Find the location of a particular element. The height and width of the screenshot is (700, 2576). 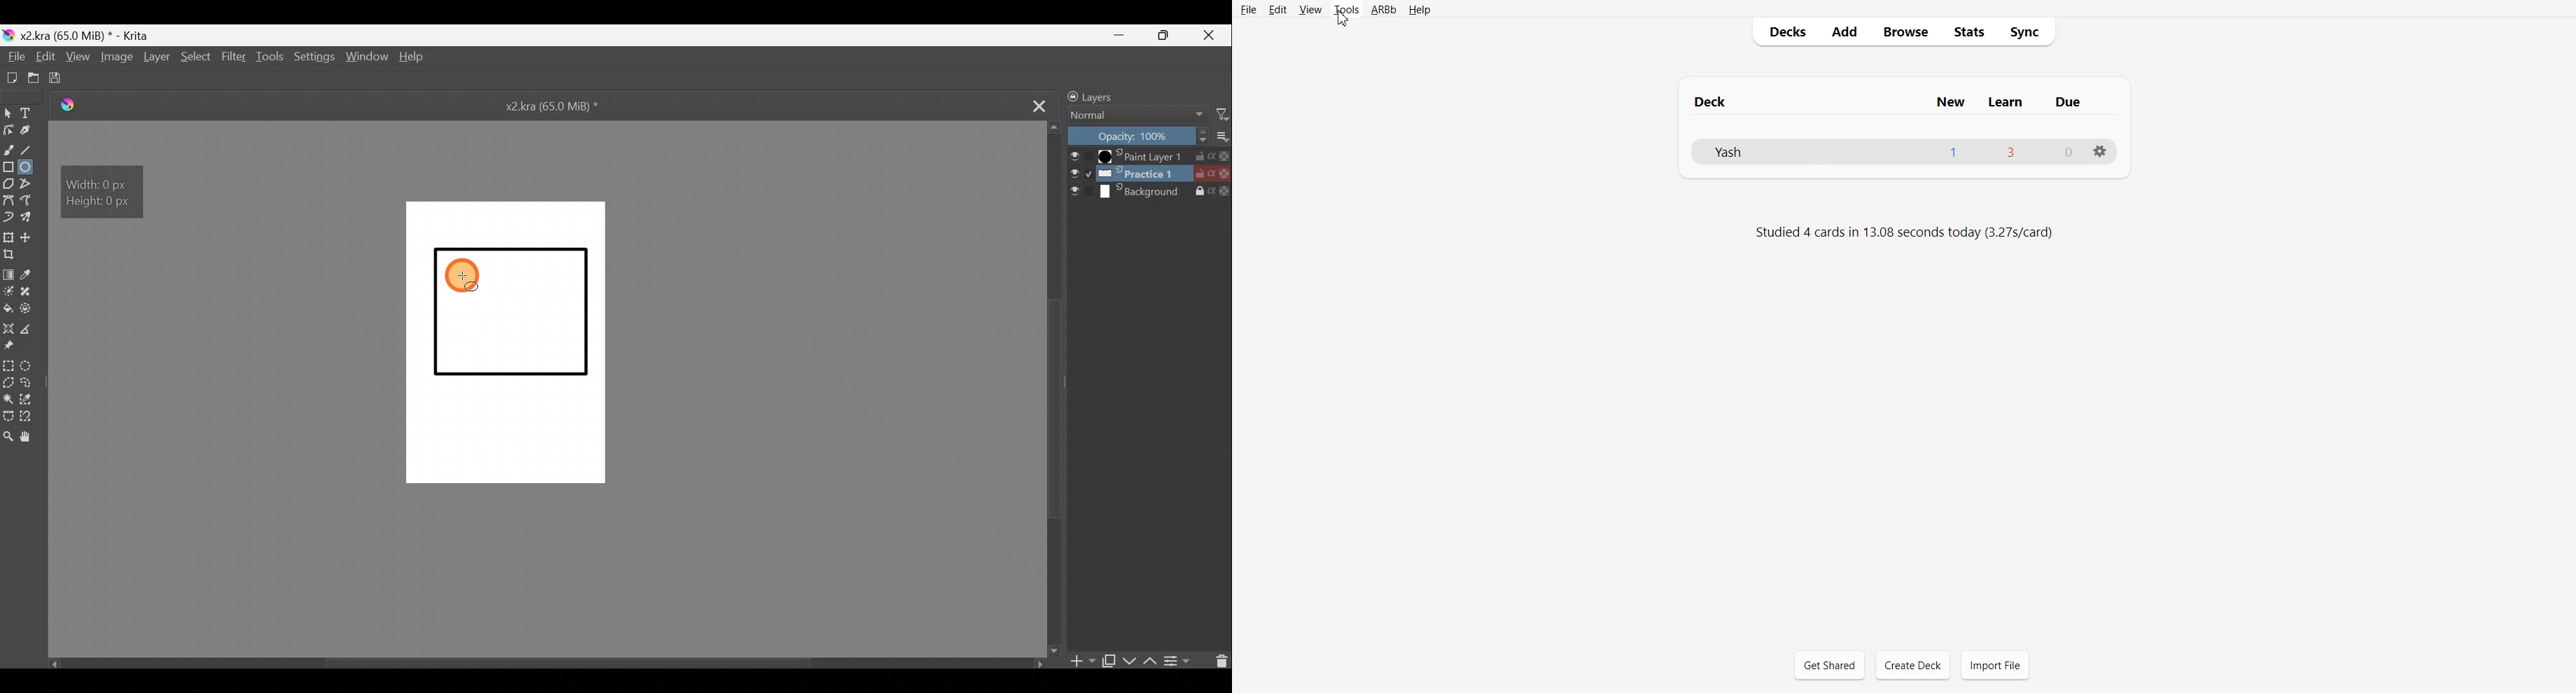

Magnetic curve tool is located at coordinates (9, 216).